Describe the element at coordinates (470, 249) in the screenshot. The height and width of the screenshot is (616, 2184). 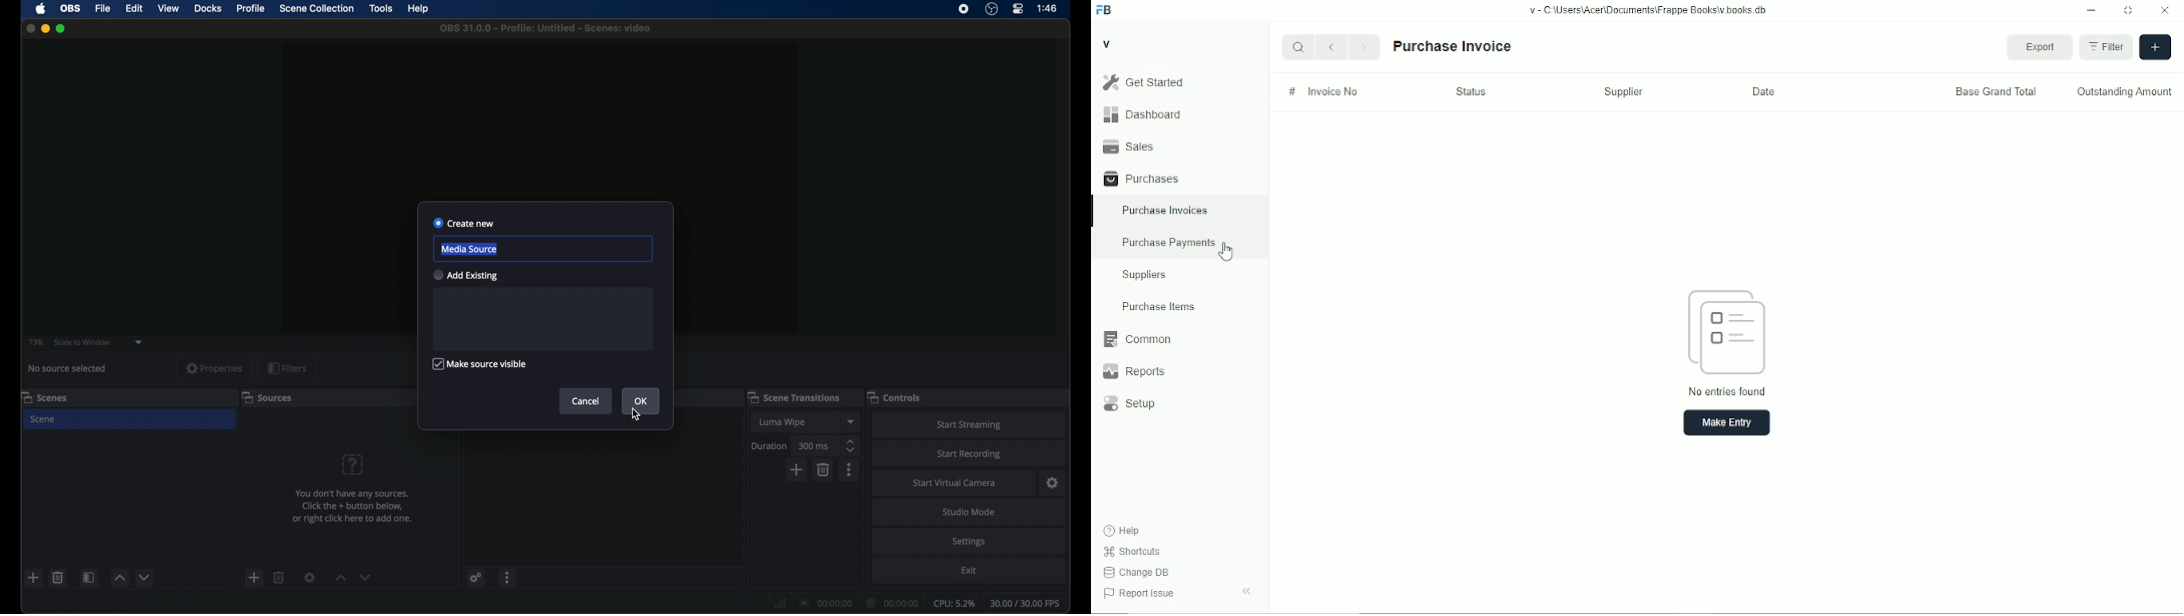
I see `media source` at that location.